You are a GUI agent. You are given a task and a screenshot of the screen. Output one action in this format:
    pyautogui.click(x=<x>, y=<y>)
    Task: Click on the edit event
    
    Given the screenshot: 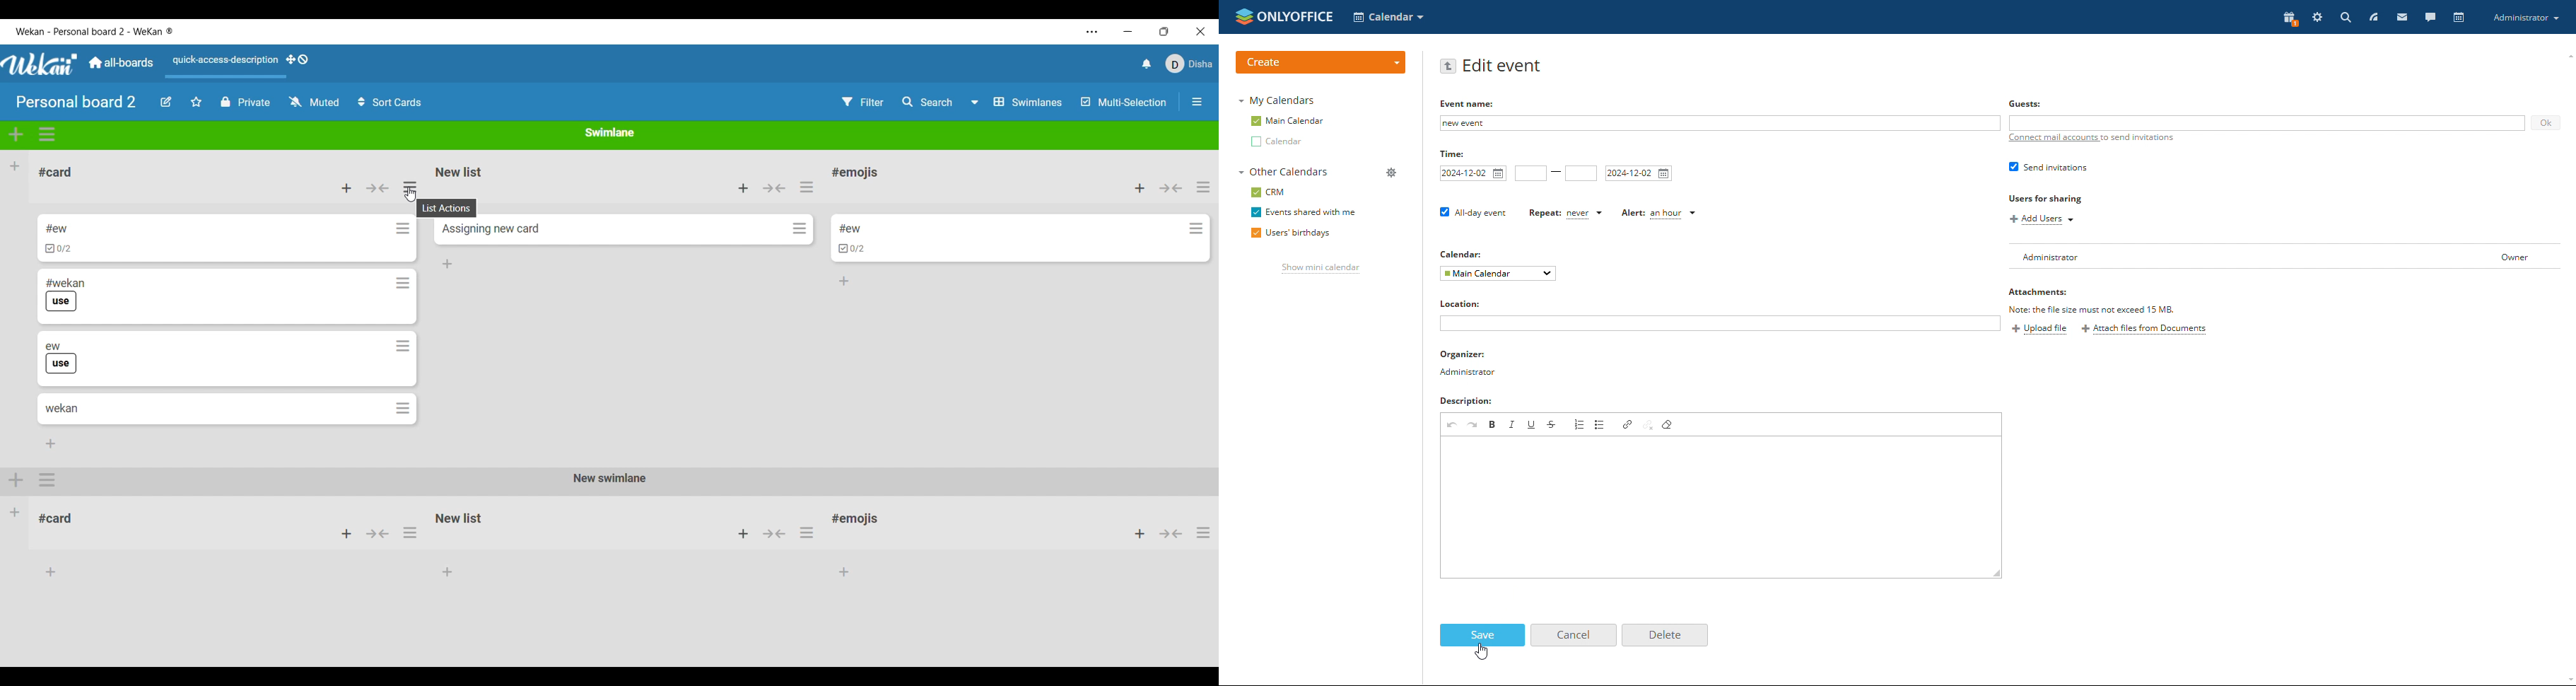 What is the action you would take?
    pyautogui.click(x=1502, y=66)
    